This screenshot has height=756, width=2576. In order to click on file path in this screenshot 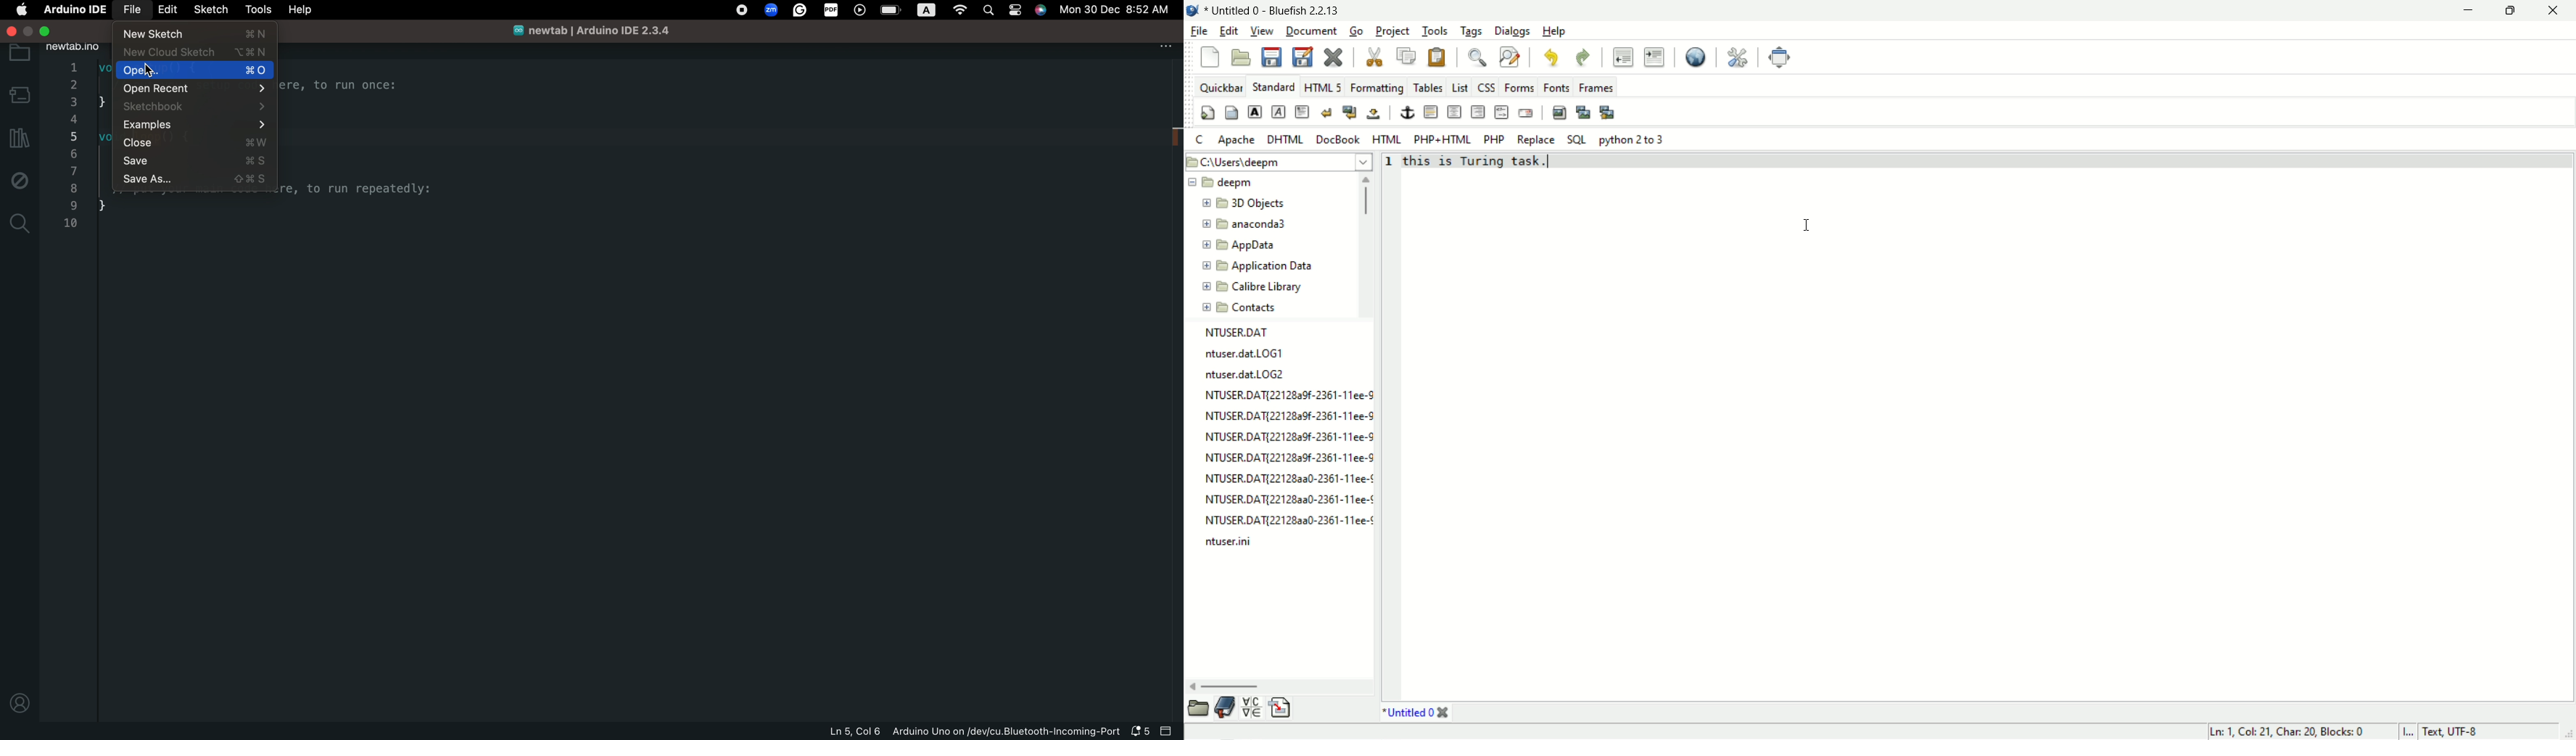, I will do `click(1280, 160)`.